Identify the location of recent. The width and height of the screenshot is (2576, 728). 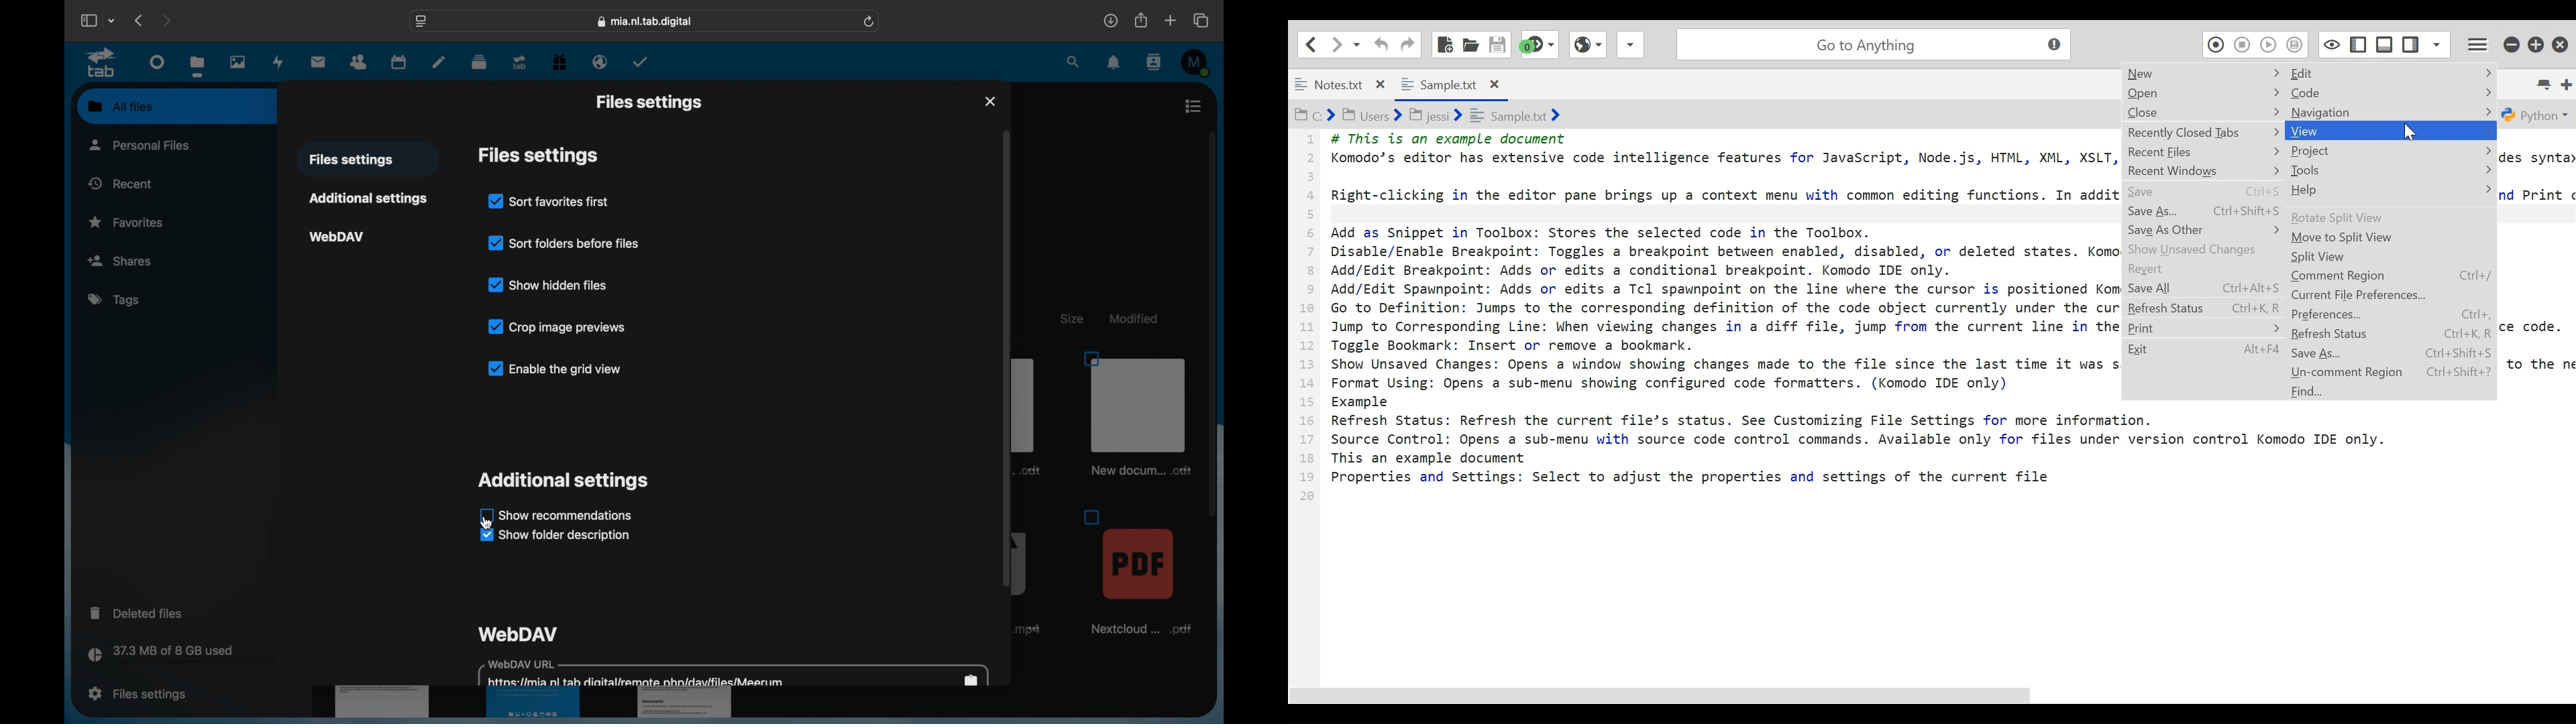
(121, 183).